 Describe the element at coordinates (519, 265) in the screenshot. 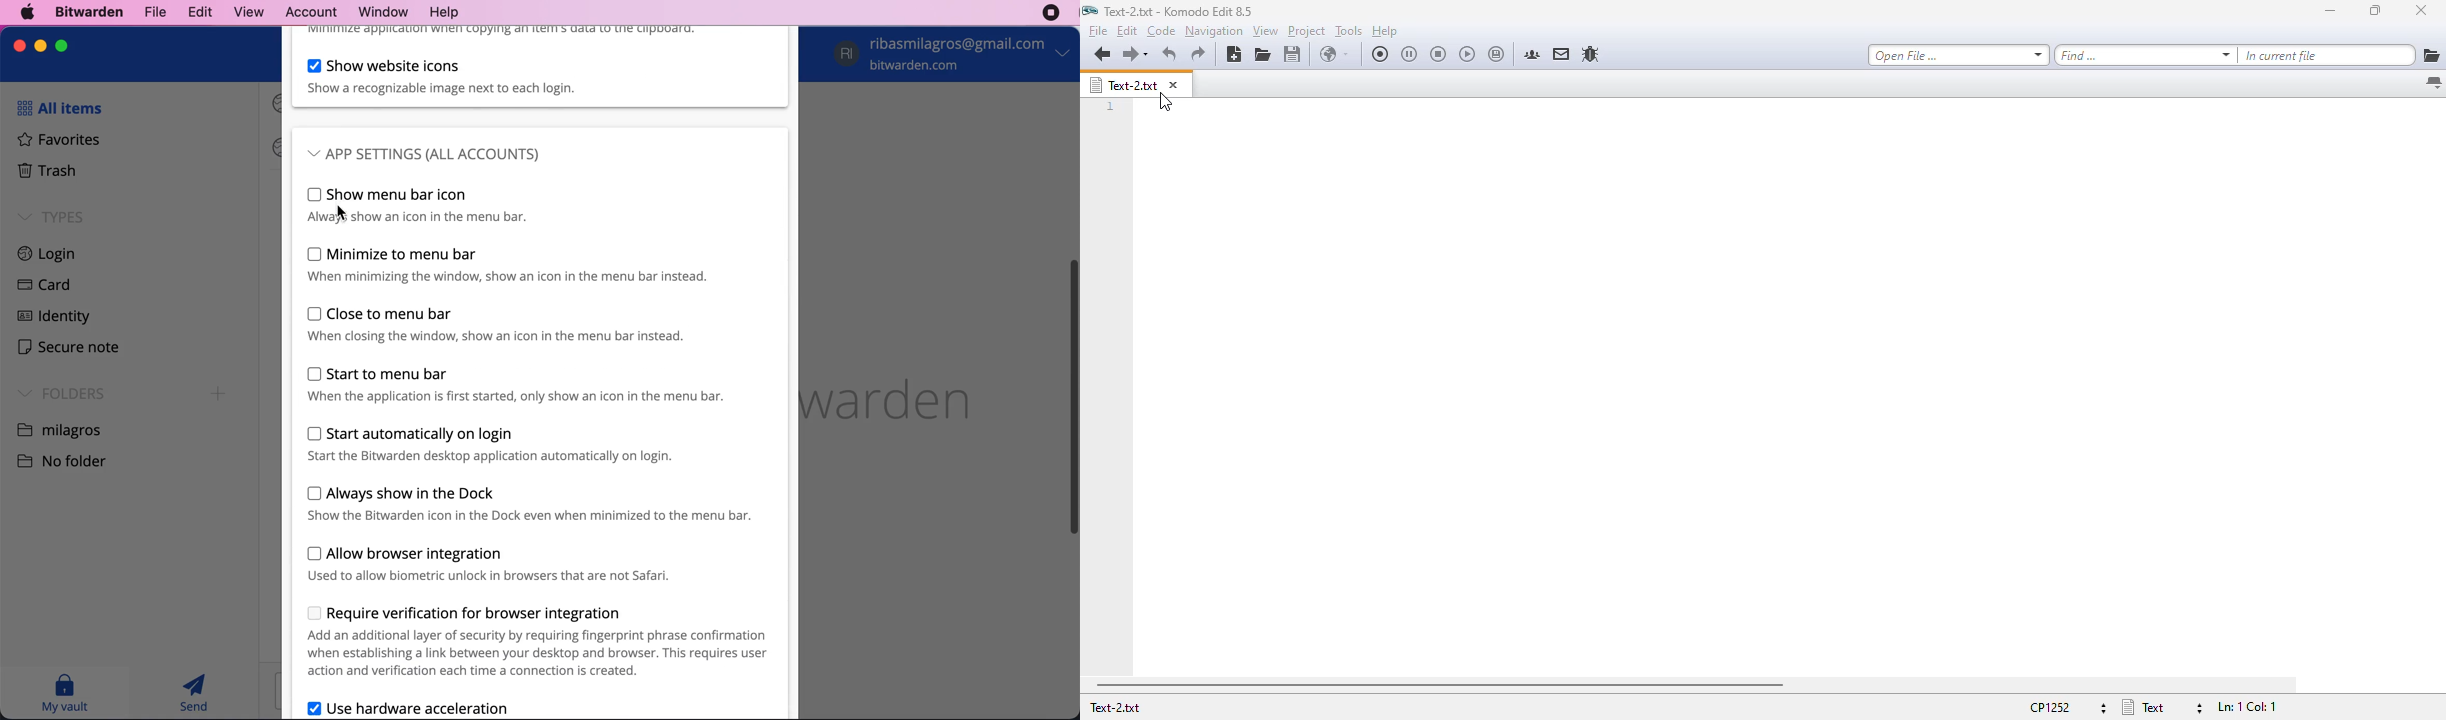

I see `minimize to menu bar` at that location.